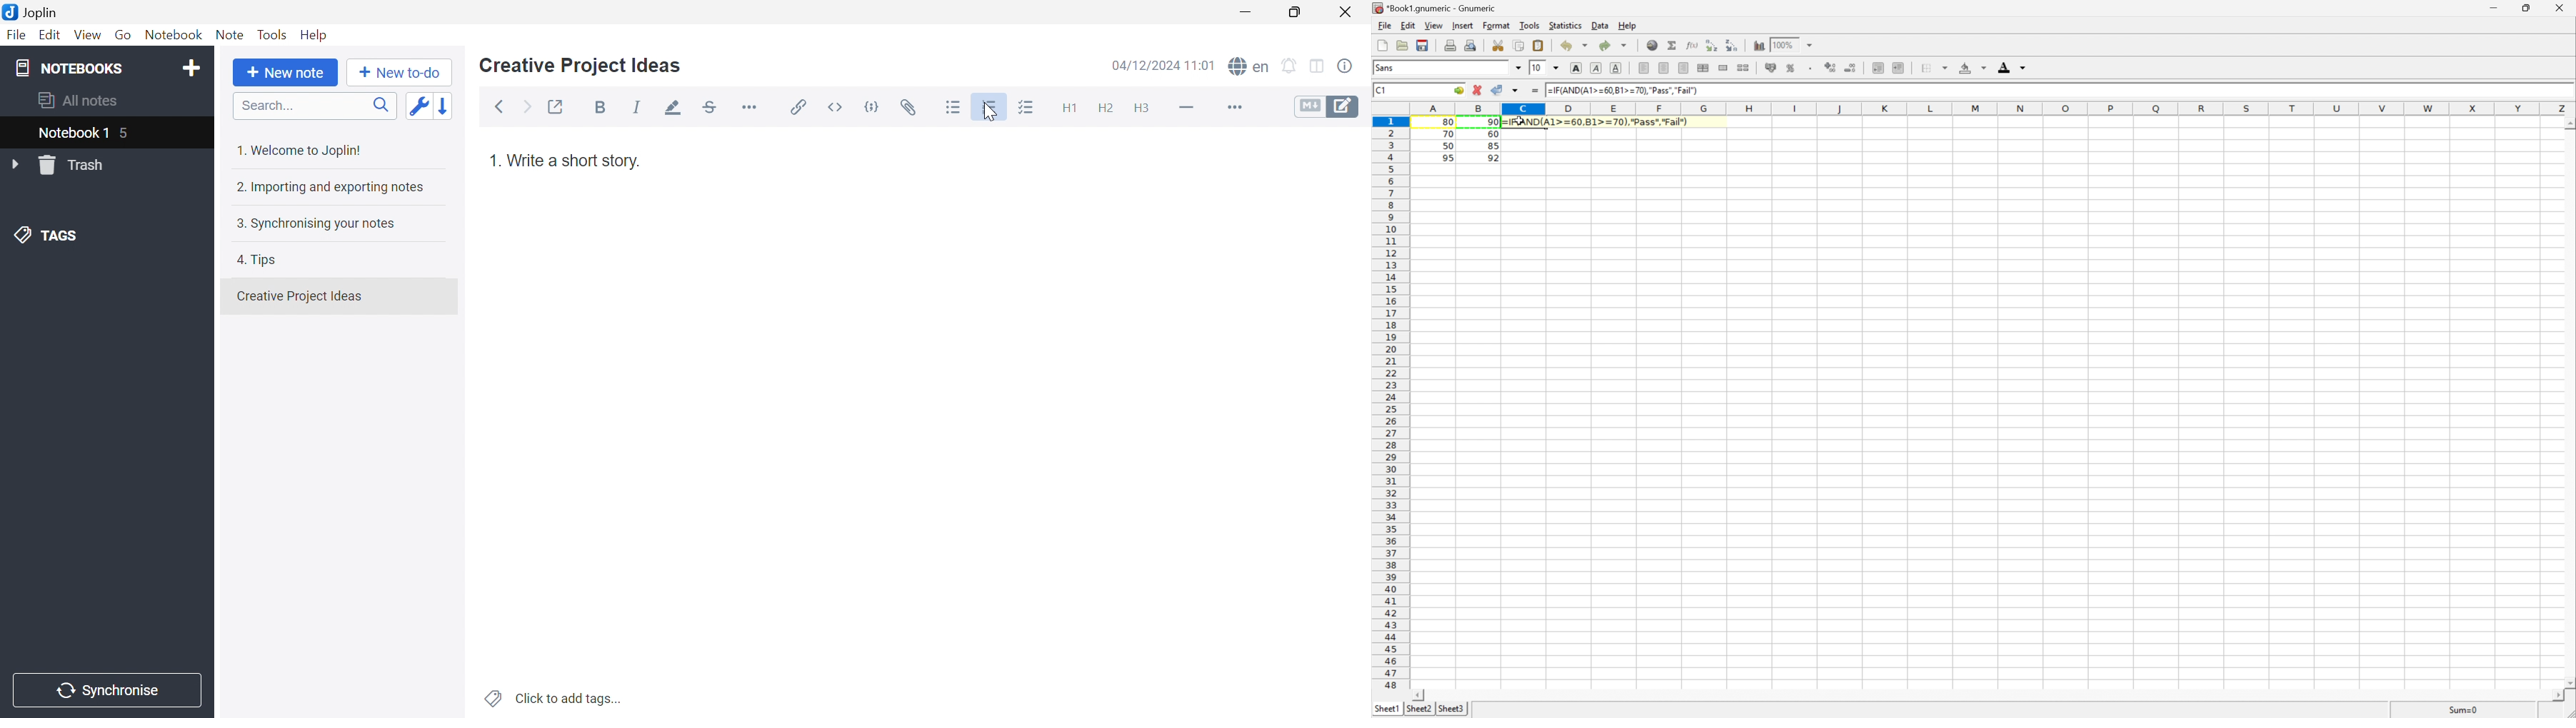 The image size is (2576, 728). What do you see at coordinates (305, 148) in the screenshot?
I see `1. Welcome to Joplin!` at bounding box center [305, 148].